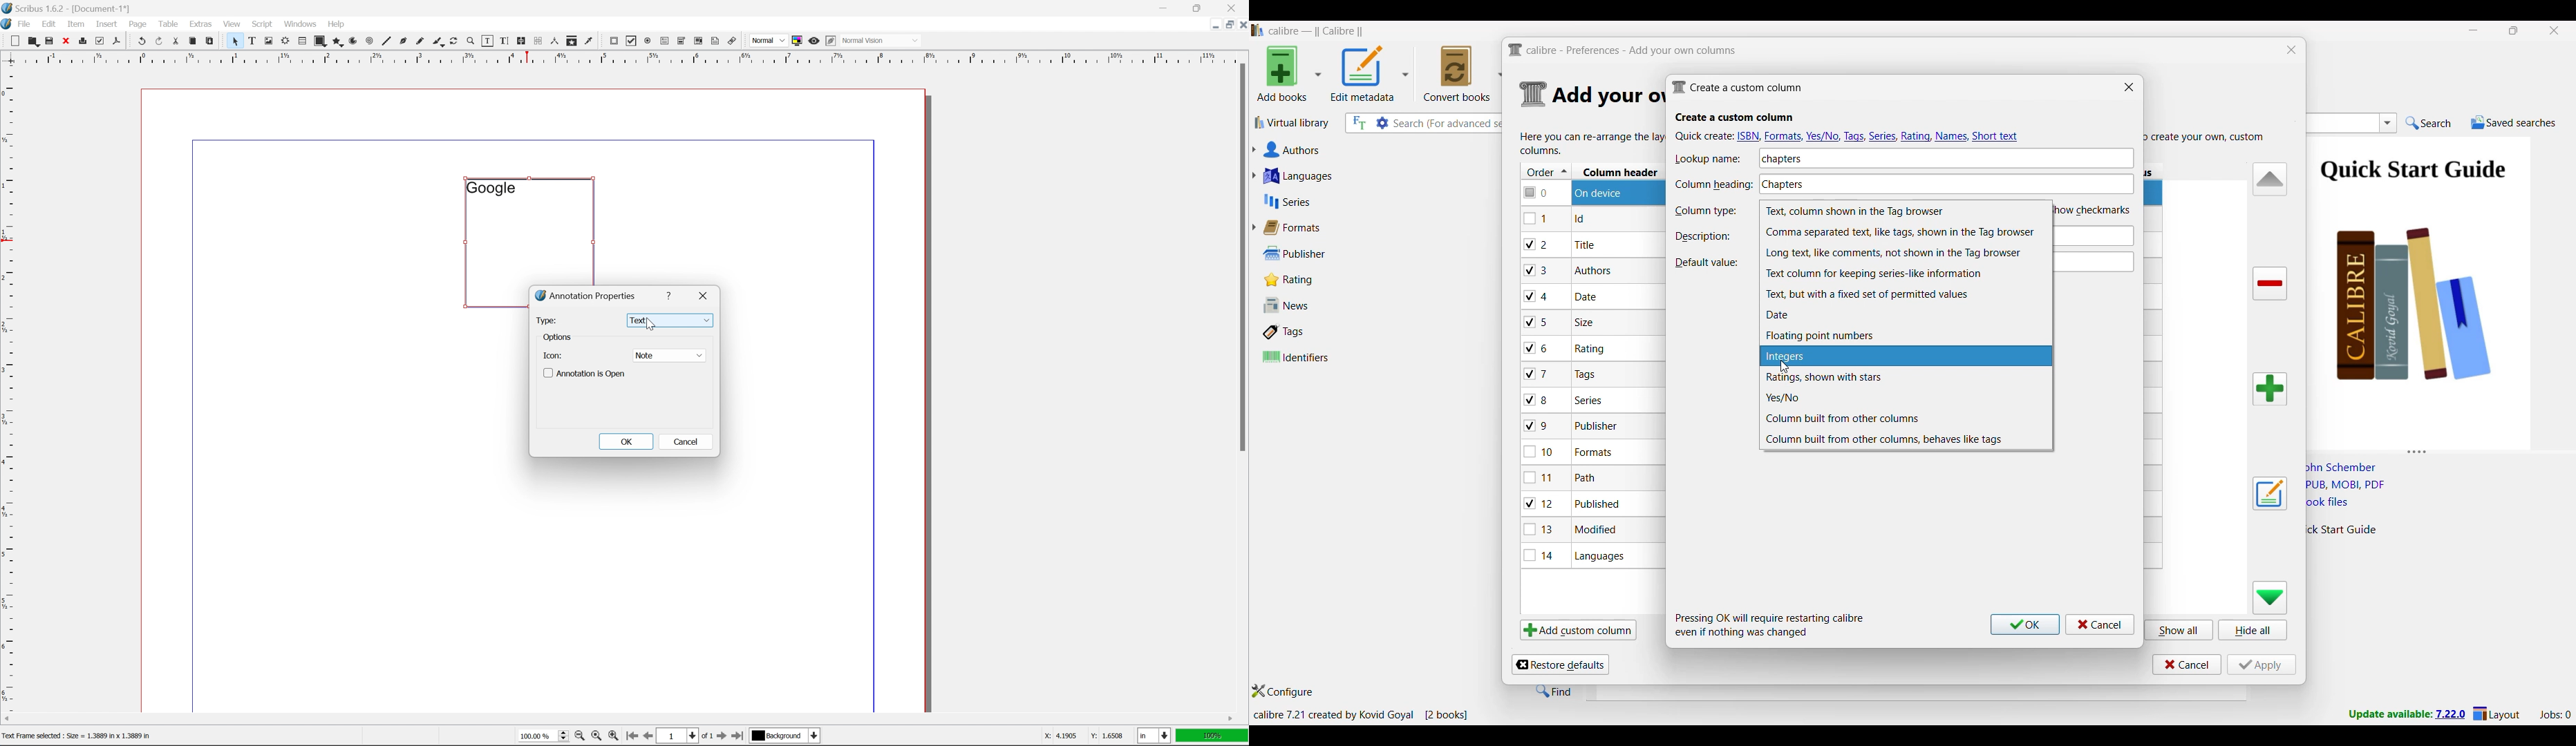  What do you see at coordinates (1537, 271) in the screenshot?
I see `checkbox - 3` at bounding box center [1537, 271].